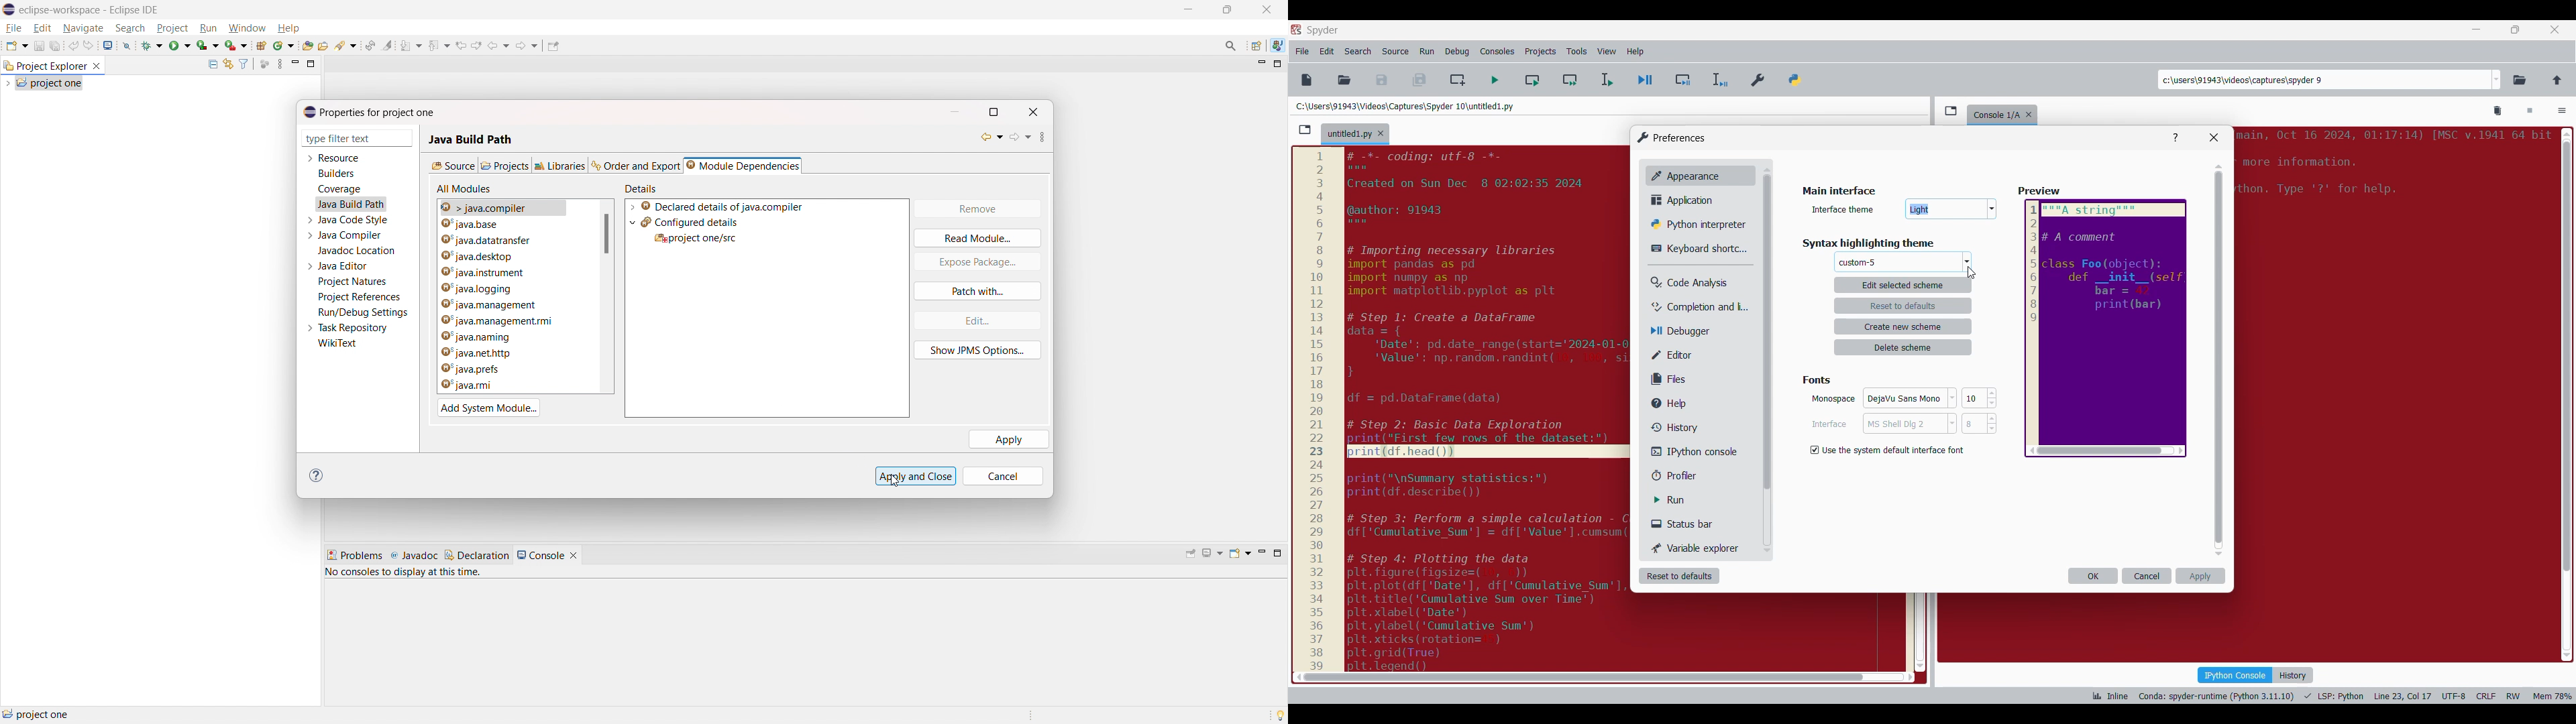 Image resolution: width=2576 pixels, height=728 pixels. I want to click on Edit menu, so click(1327, 52).